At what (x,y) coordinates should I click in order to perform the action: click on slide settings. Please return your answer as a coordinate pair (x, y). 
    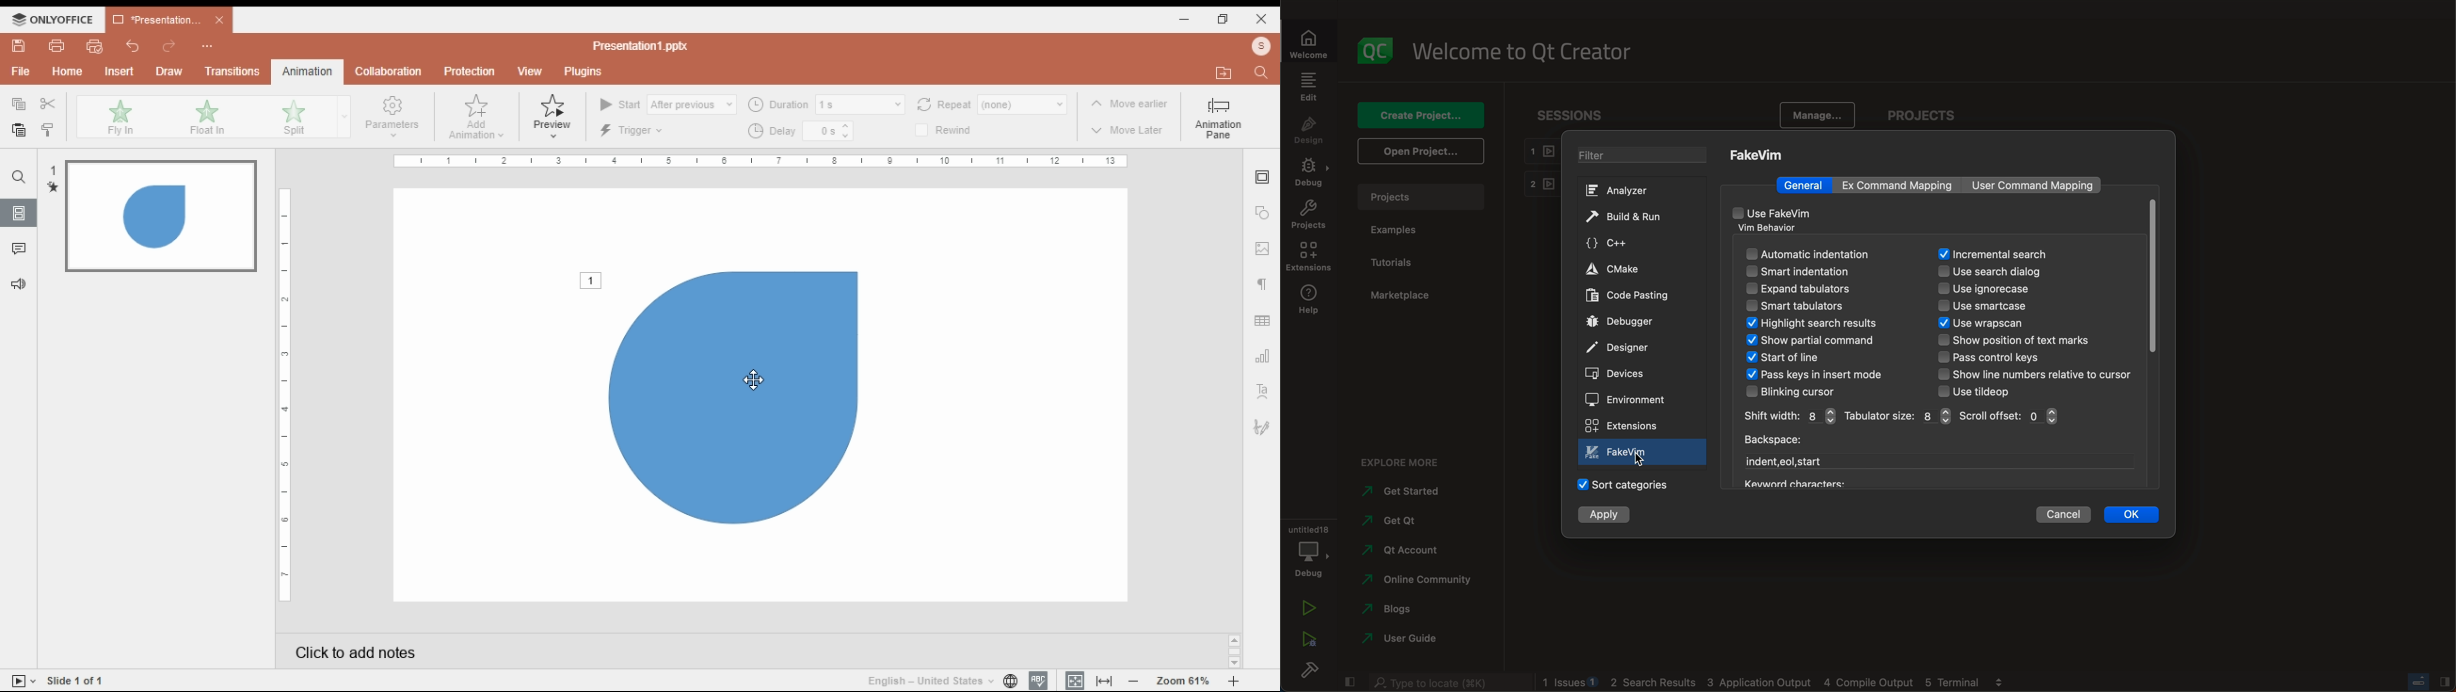
    Looking at the image, I should click on (1261, 179).